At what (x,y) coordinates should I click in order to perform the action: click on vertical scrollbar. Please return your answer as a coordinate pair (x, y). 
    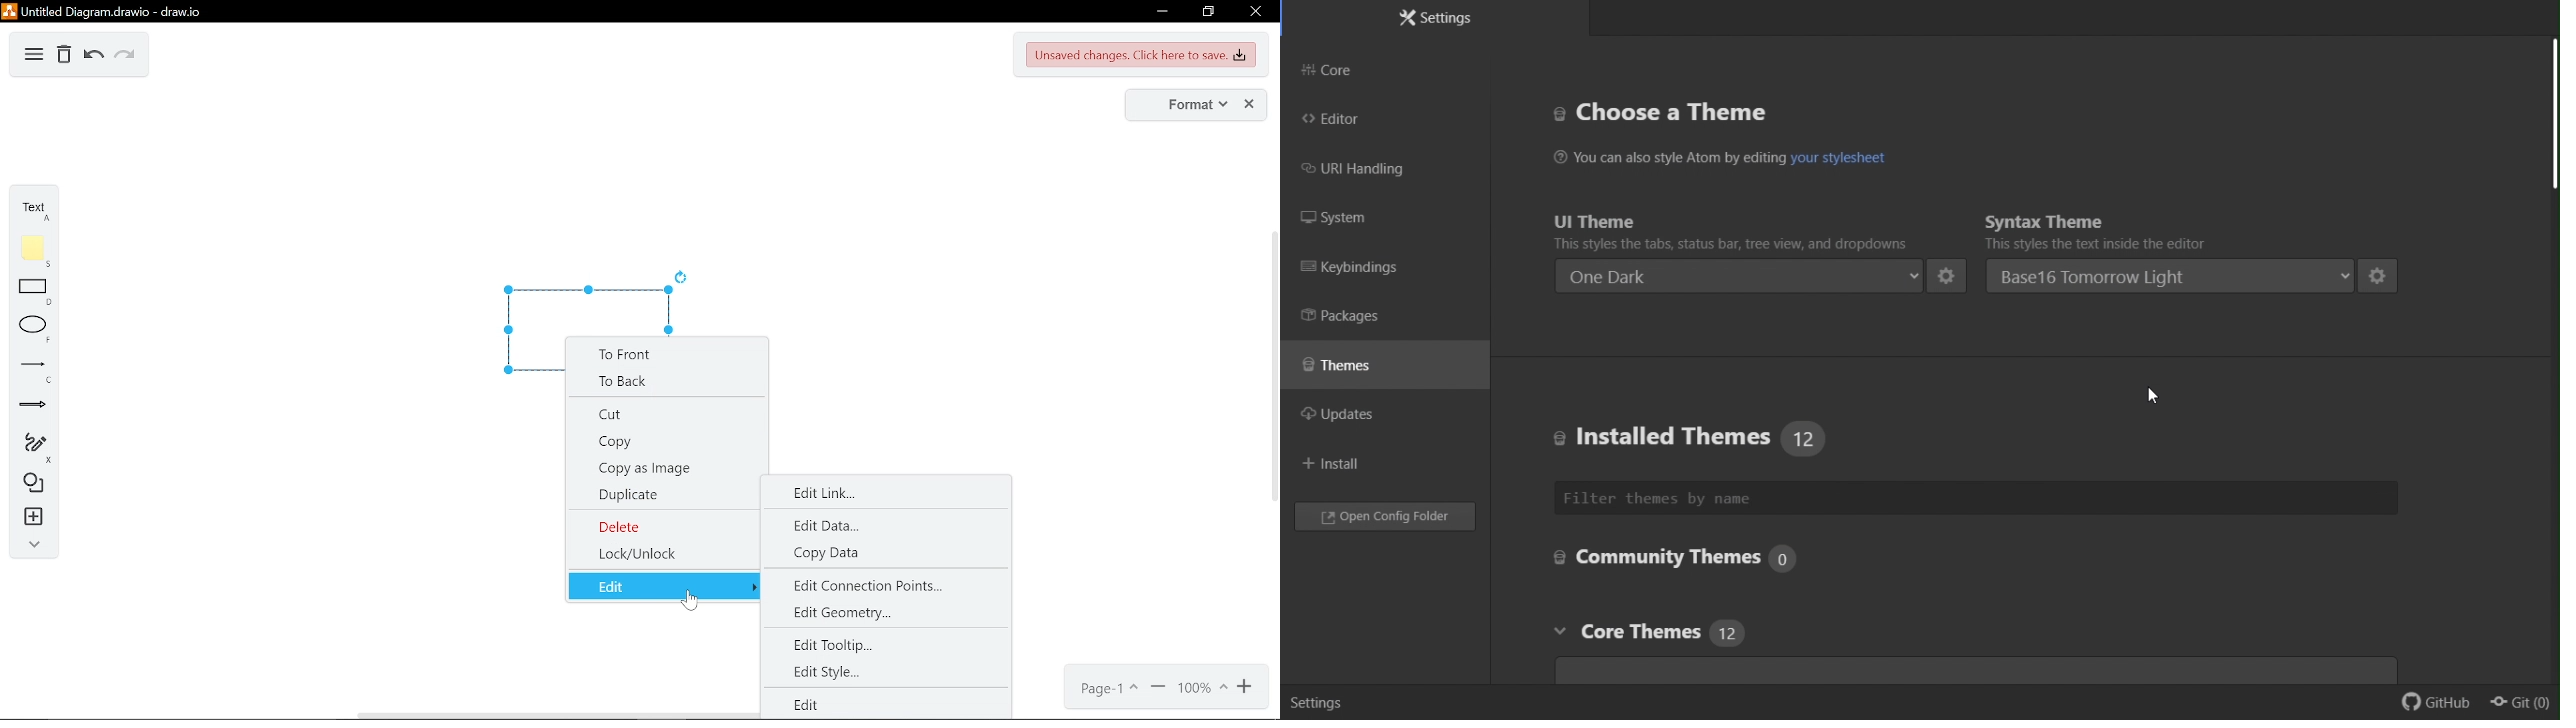
    Looking at the image, I should click on (1272, 371).